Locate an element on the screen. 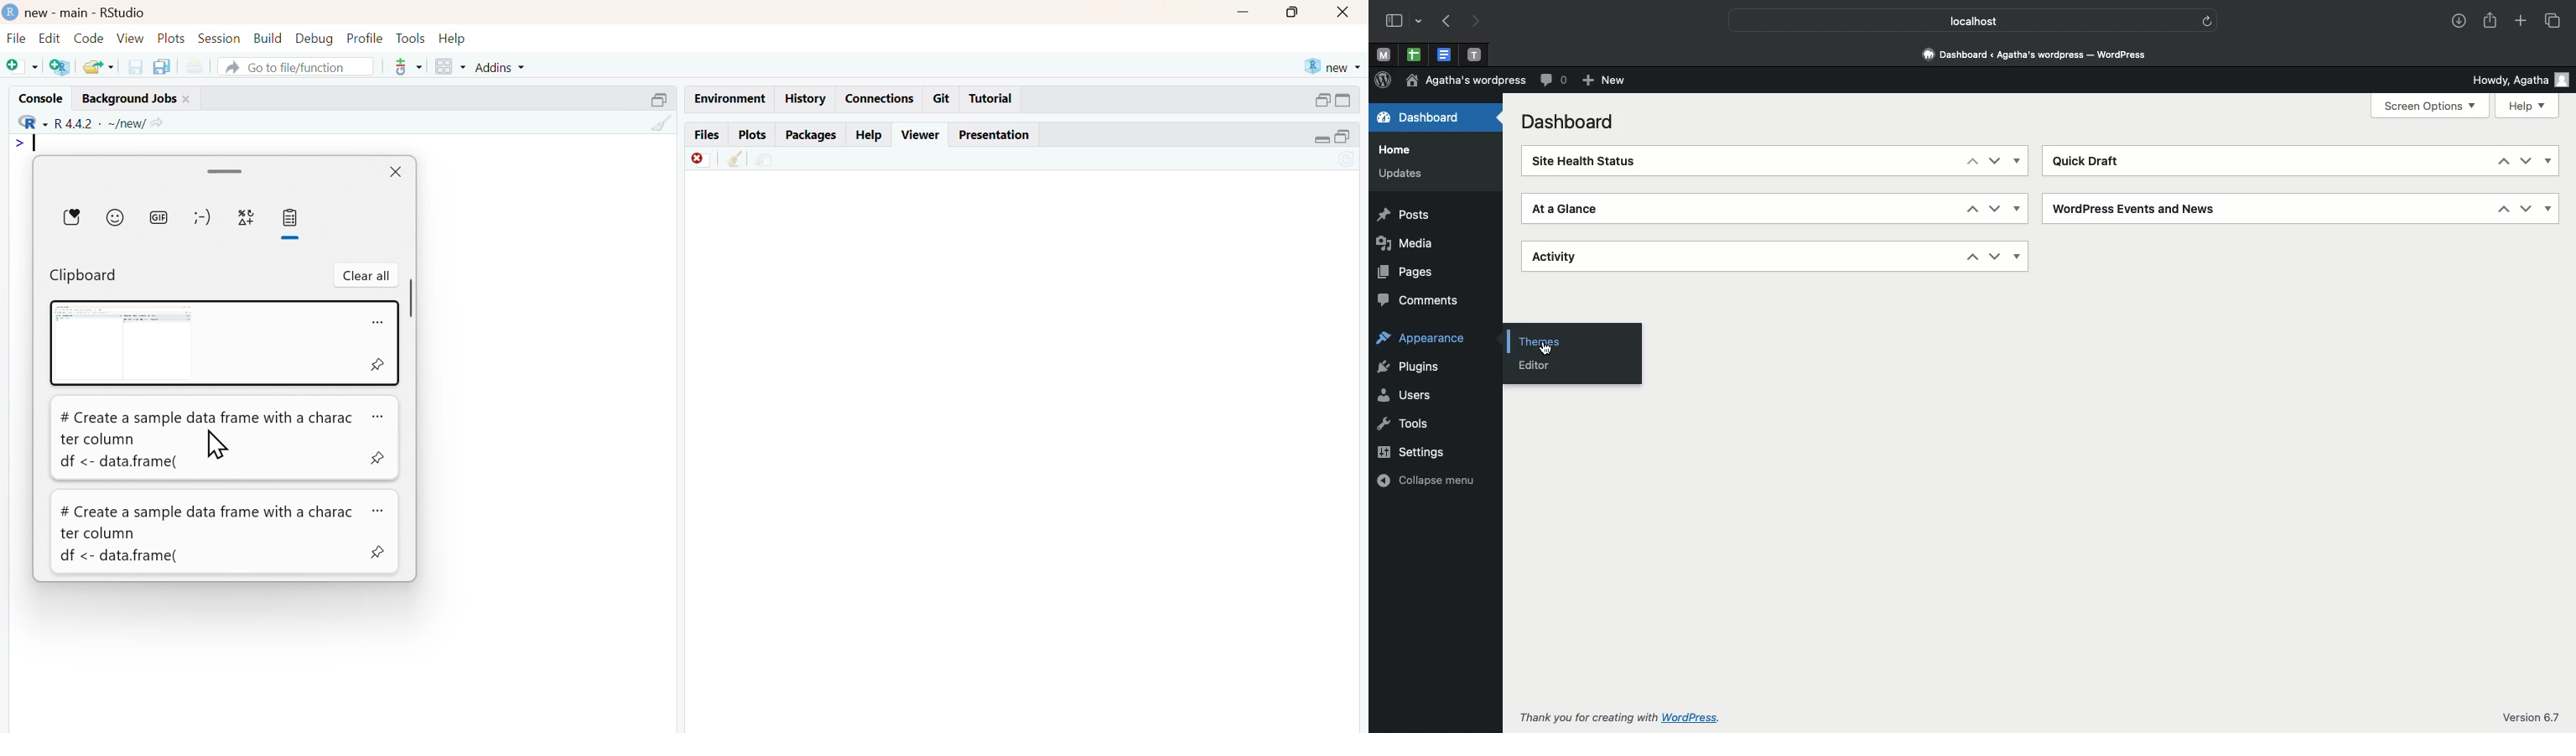  edit is located at coordinates (50, 39).